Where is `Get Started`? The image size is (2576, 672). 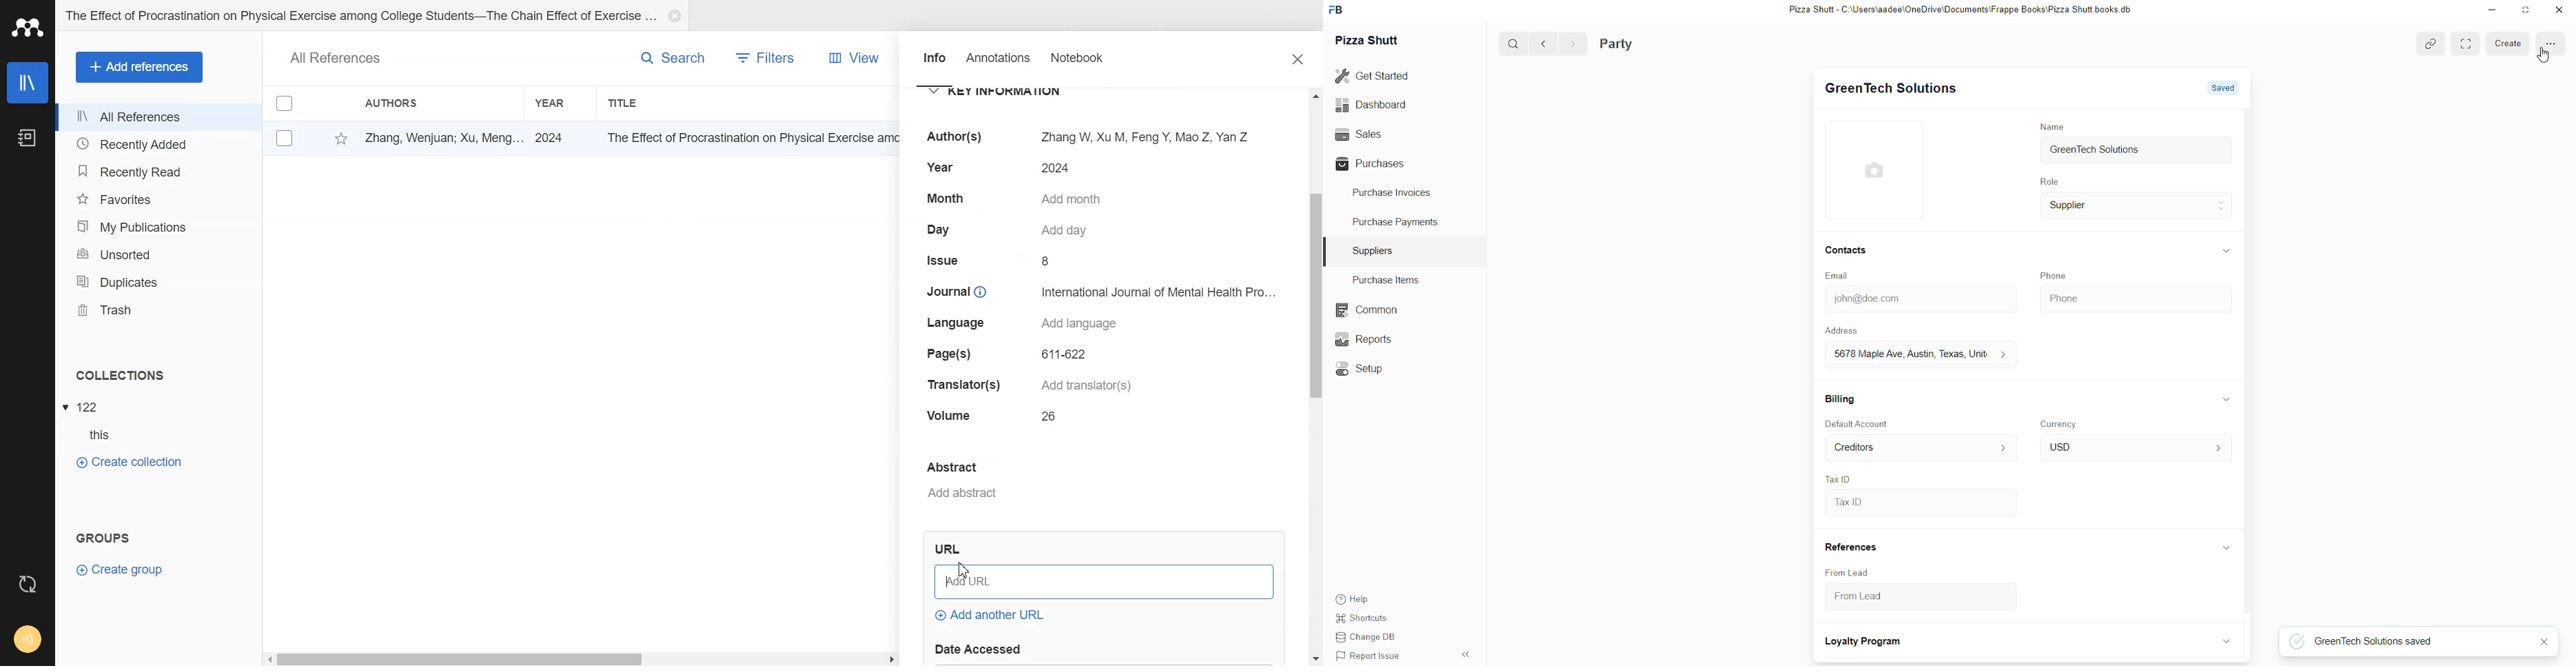
Get Started is located at coordinates (1382, 78).